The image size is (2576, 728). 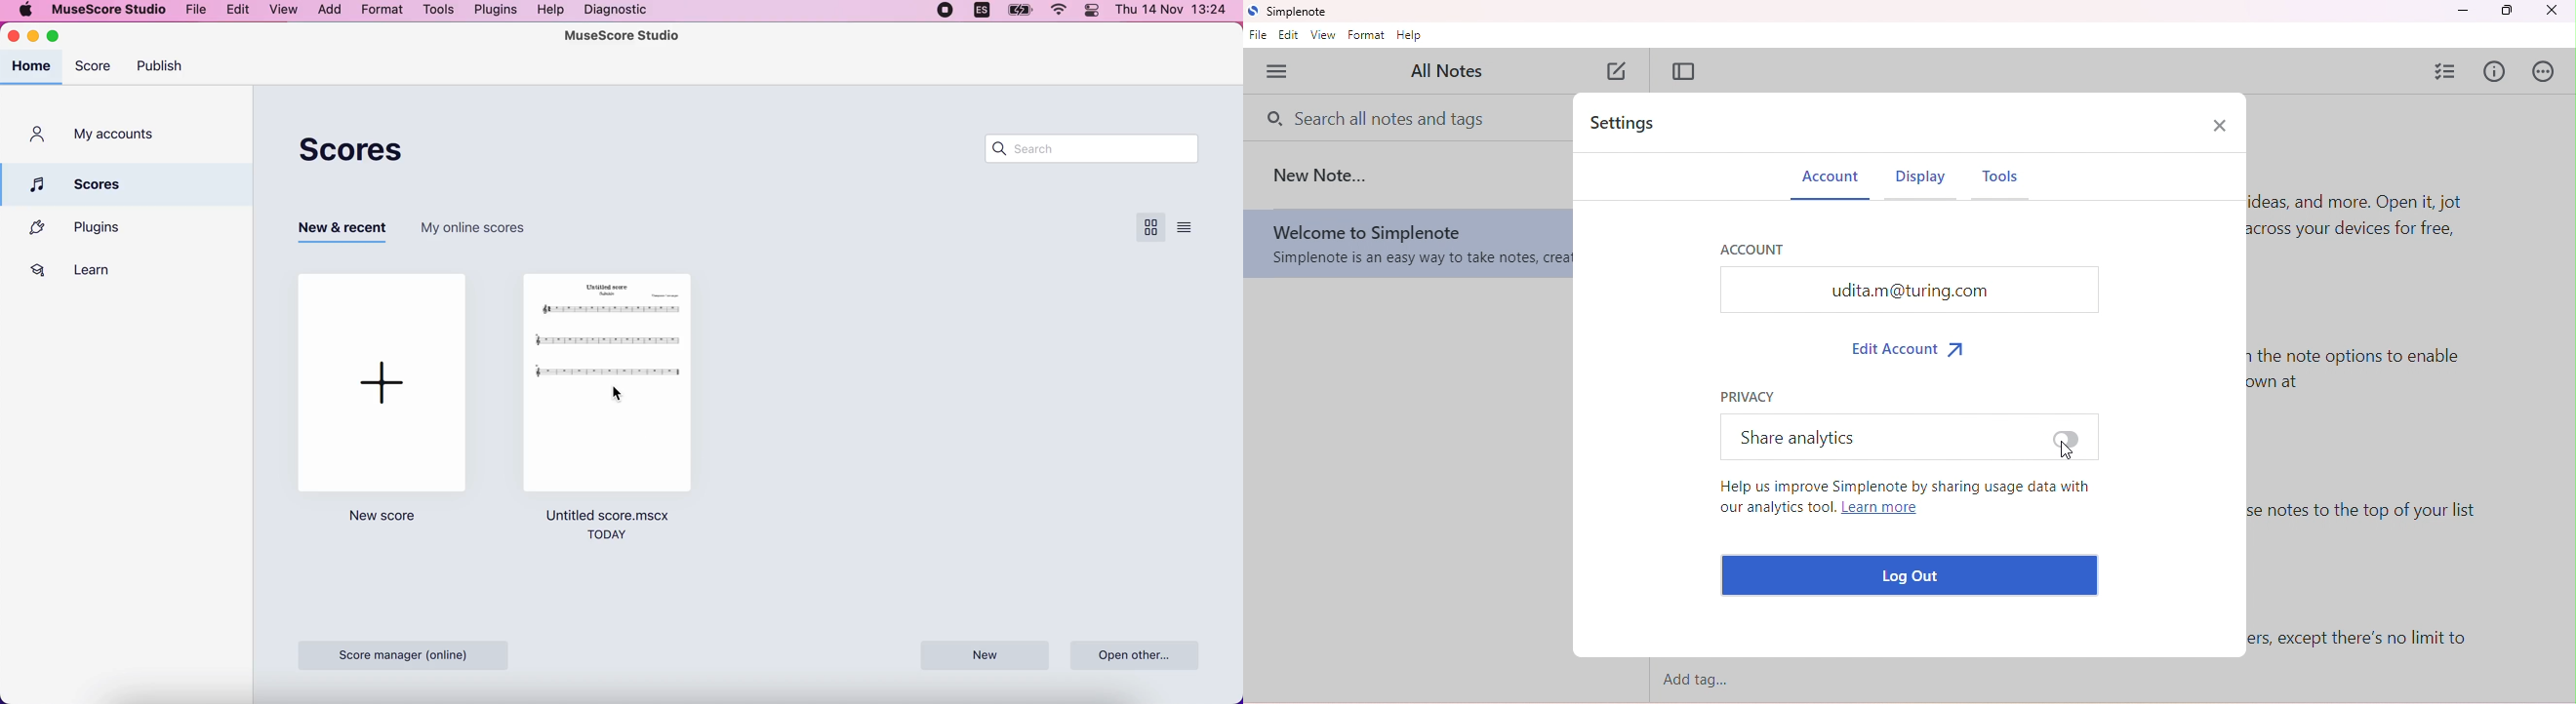 What do you see at coordinates (1290, 36) in the screenshot?
I see `edit` at bounding box center [1290, 36].